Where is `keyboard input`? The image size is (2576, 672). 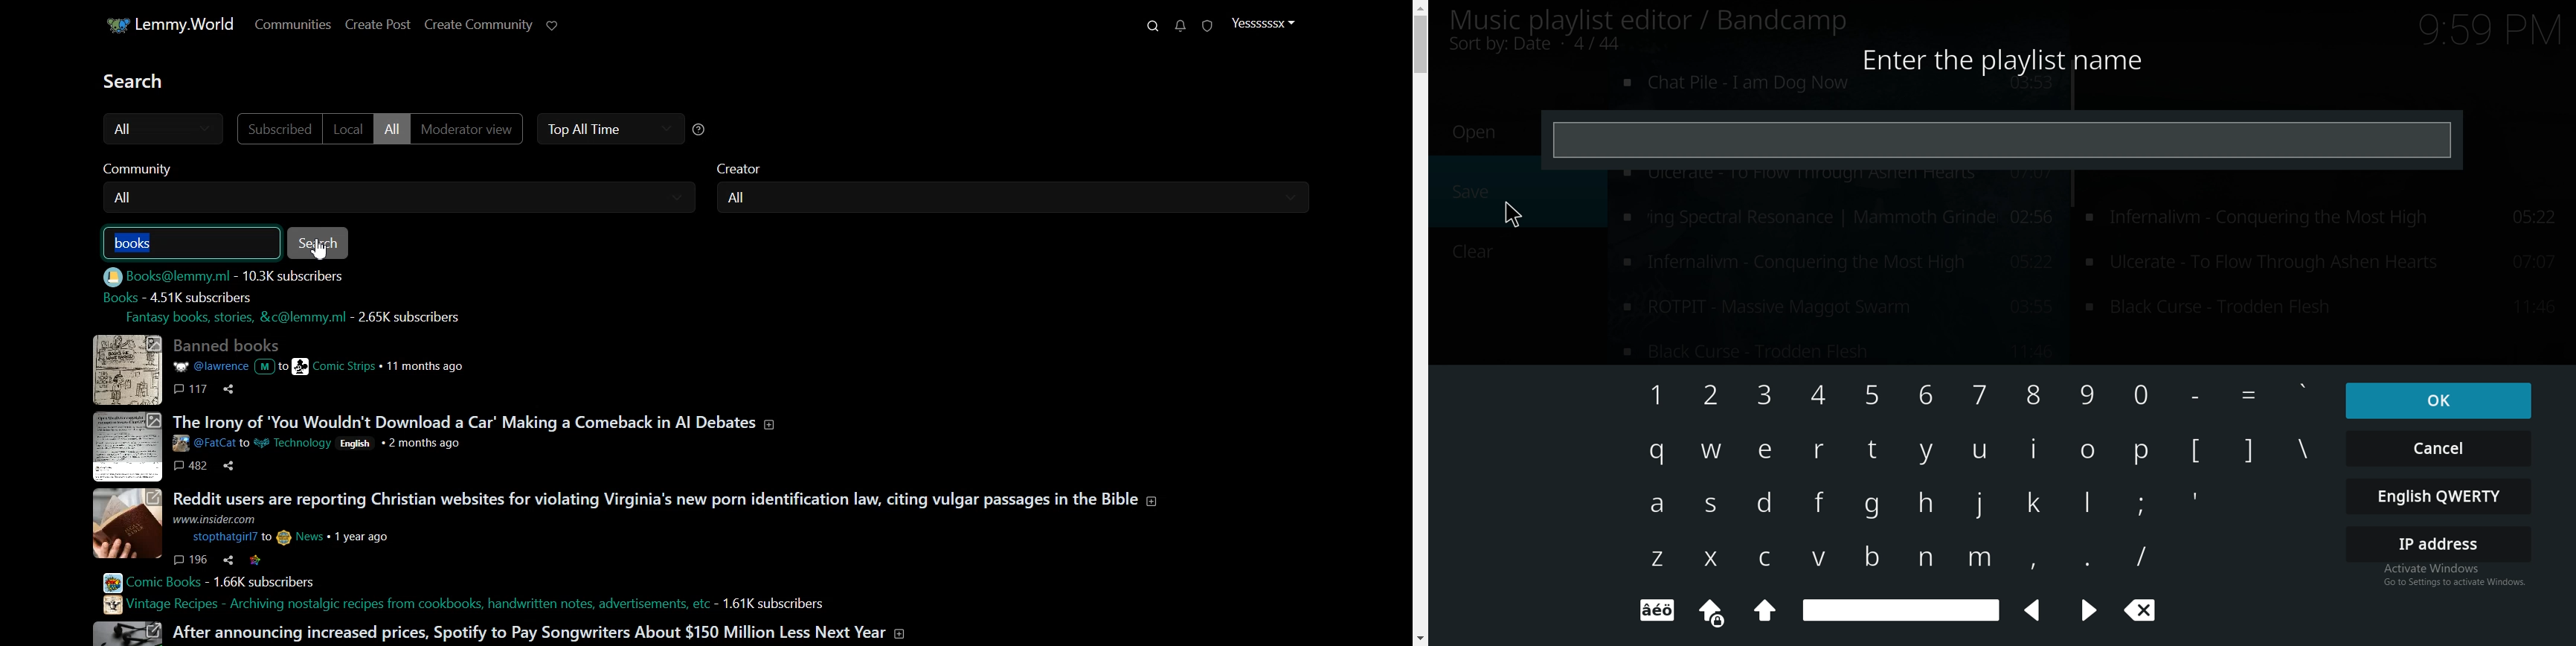
keyboard input is located at coordinates (1713, 556).